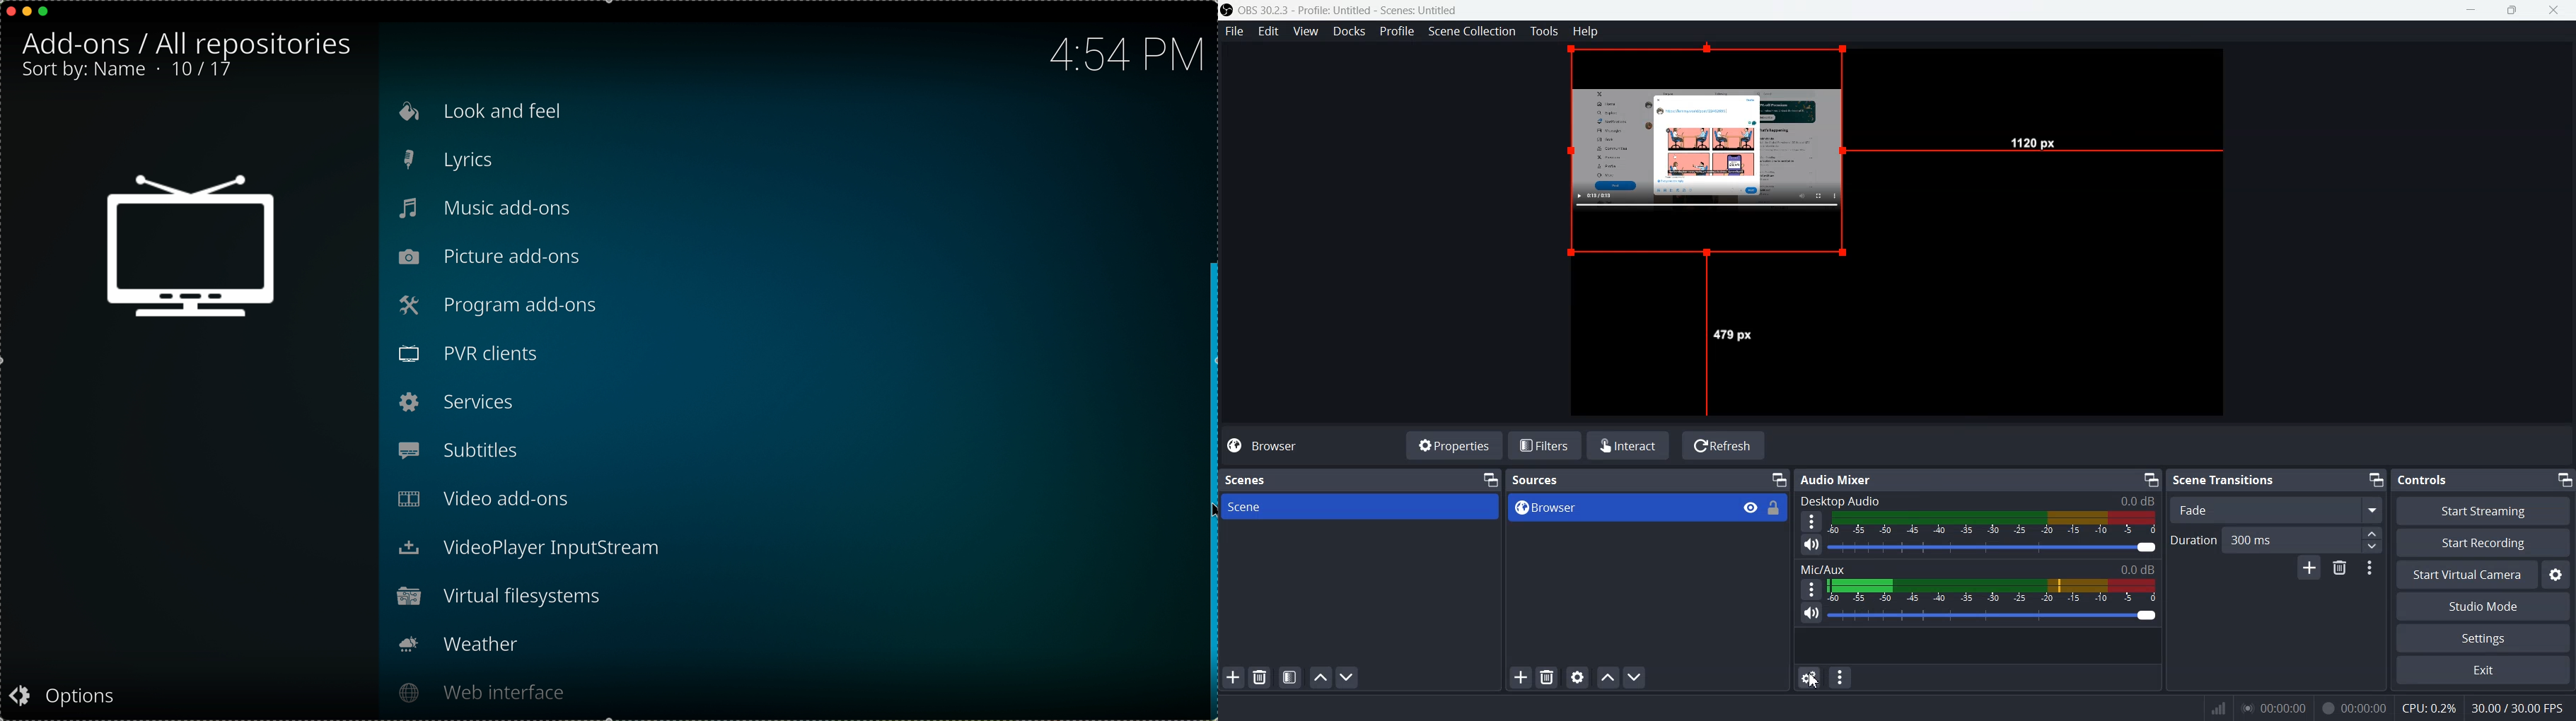 The image size is (2576, 728). What do you see at coordinates (1398, 31) in the screenshot?
I see `Profile` at bounding box center [1398, 31].